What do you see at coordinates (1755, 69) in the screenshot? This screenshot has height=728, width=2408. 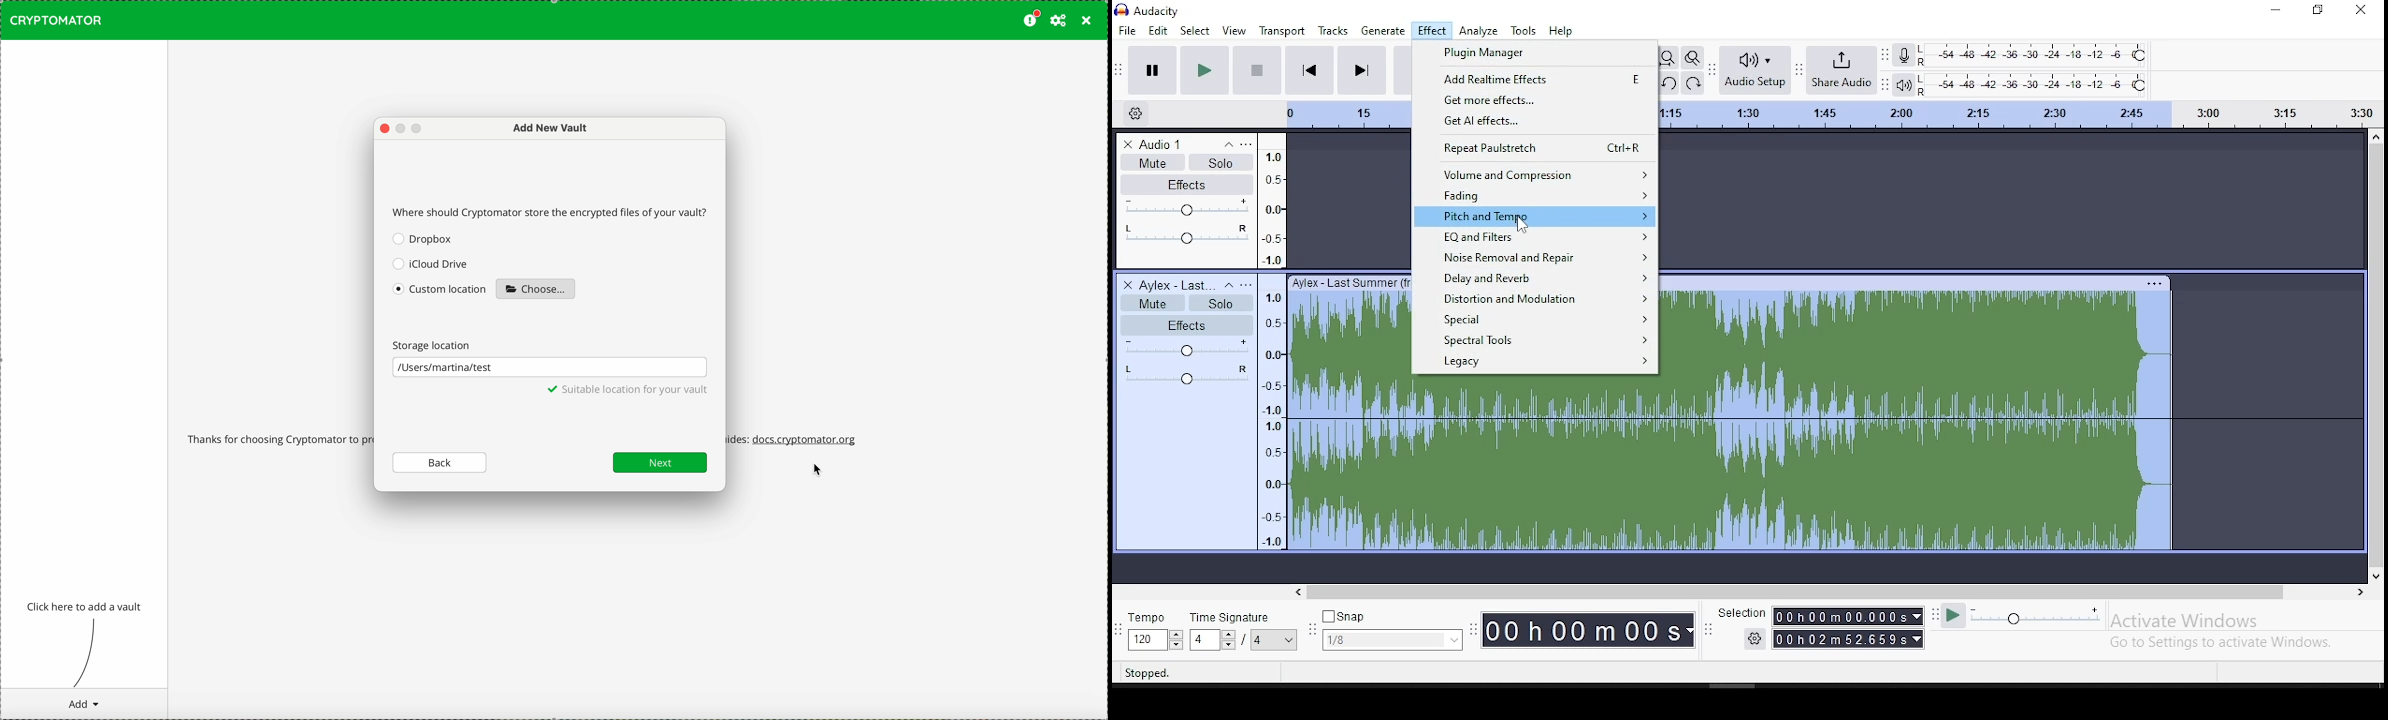 I see `audio setup` at bounding box center [1755, 69].